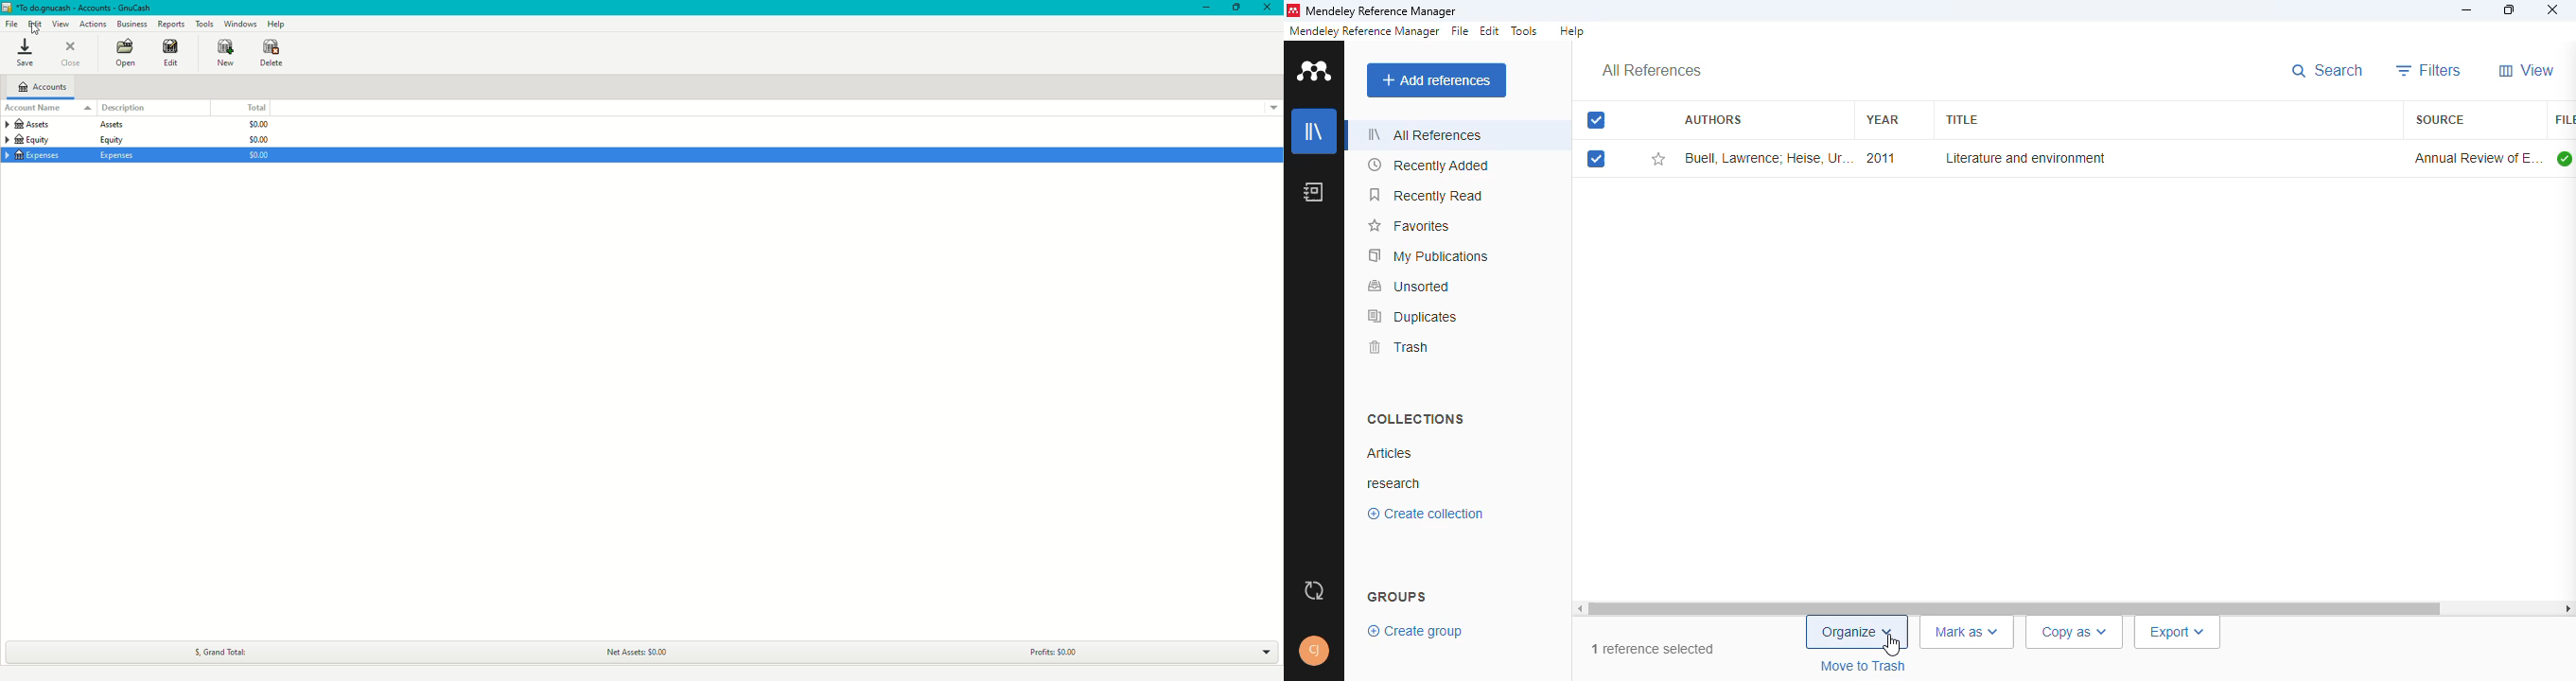  I want to click on Total, so click(255, 107).